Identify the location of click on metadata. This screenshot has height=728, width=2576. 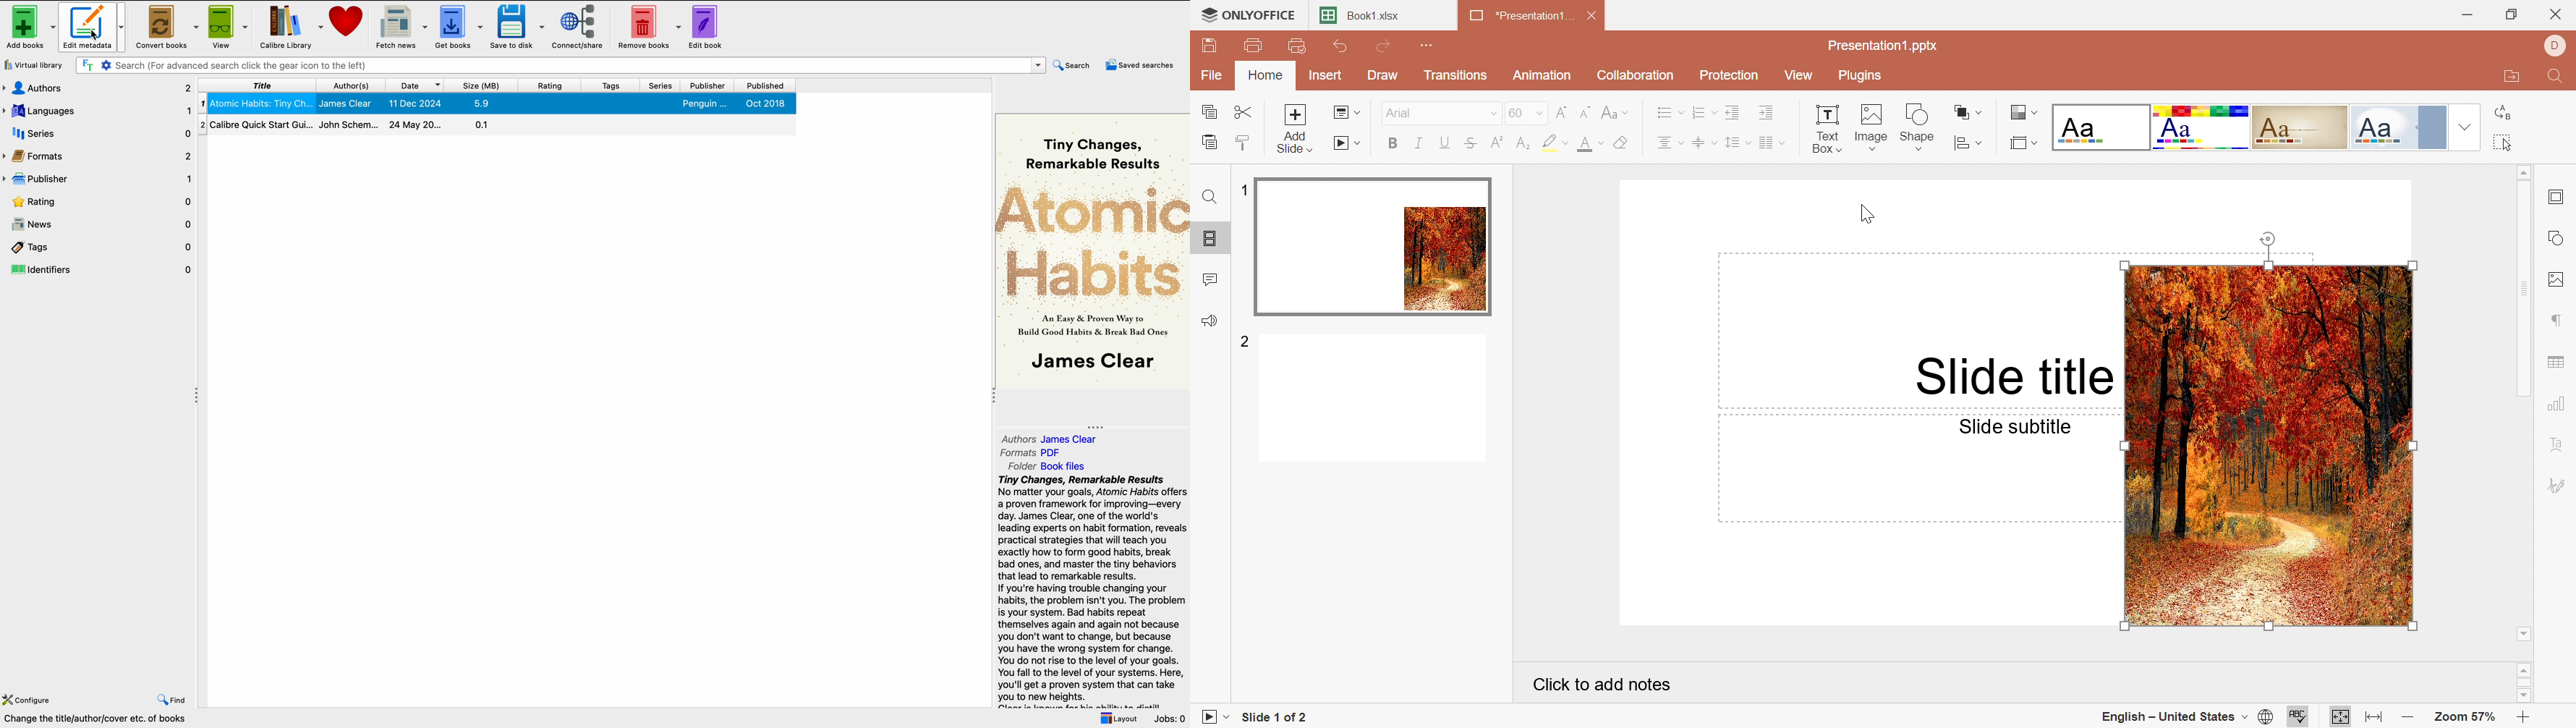
(92, 28).